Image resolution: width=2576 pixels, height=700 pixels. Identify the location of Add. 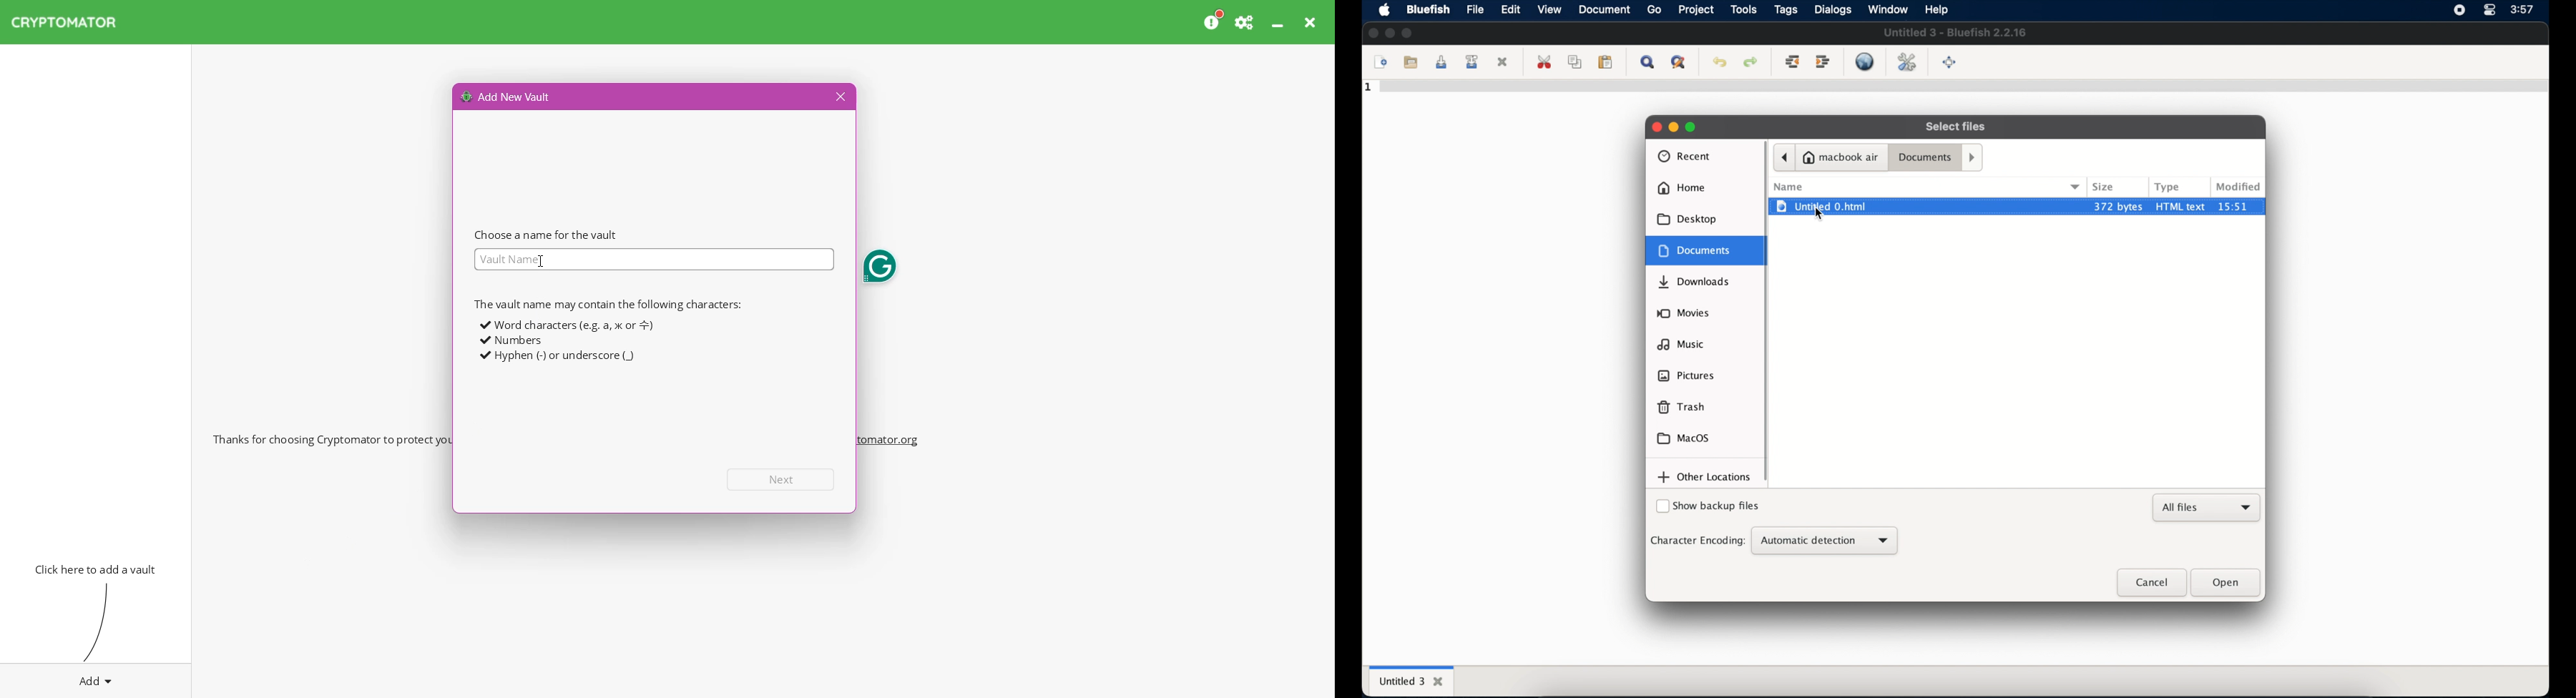
(96, 678).